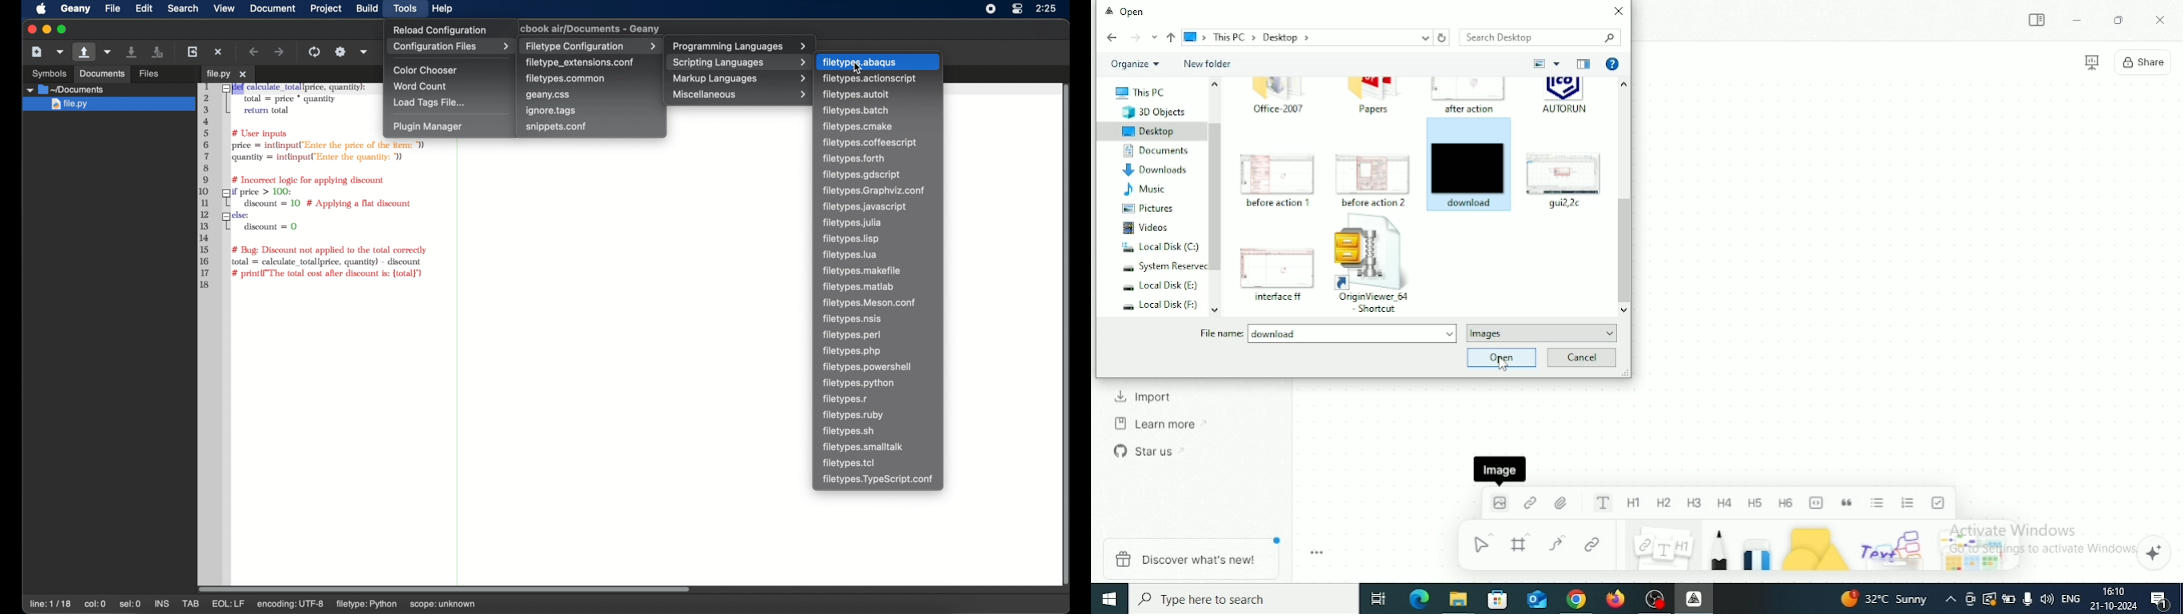 The height and width of the screenshot is (616, 2184). What do you see at coordinates (2162, 600) in the screenshot?
I see `Notifications` at bounding box center [2162, 600].